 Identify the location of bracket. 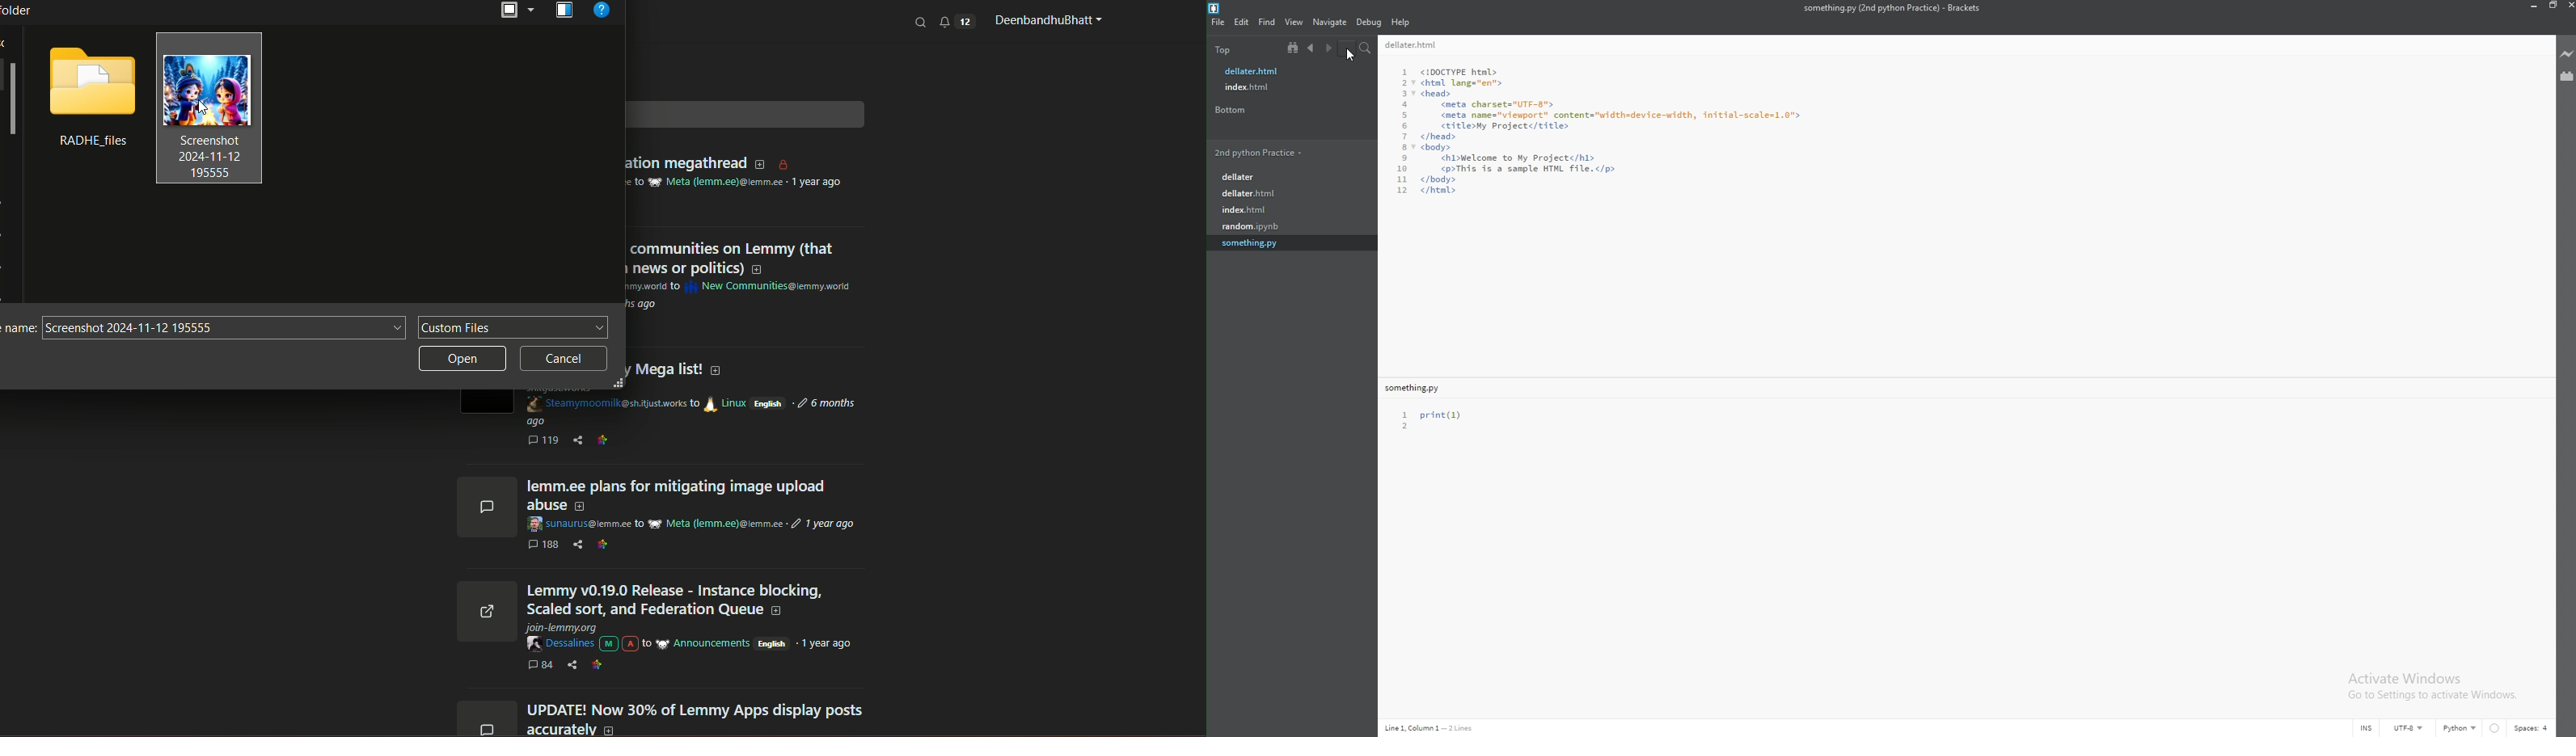
(1218, 7).